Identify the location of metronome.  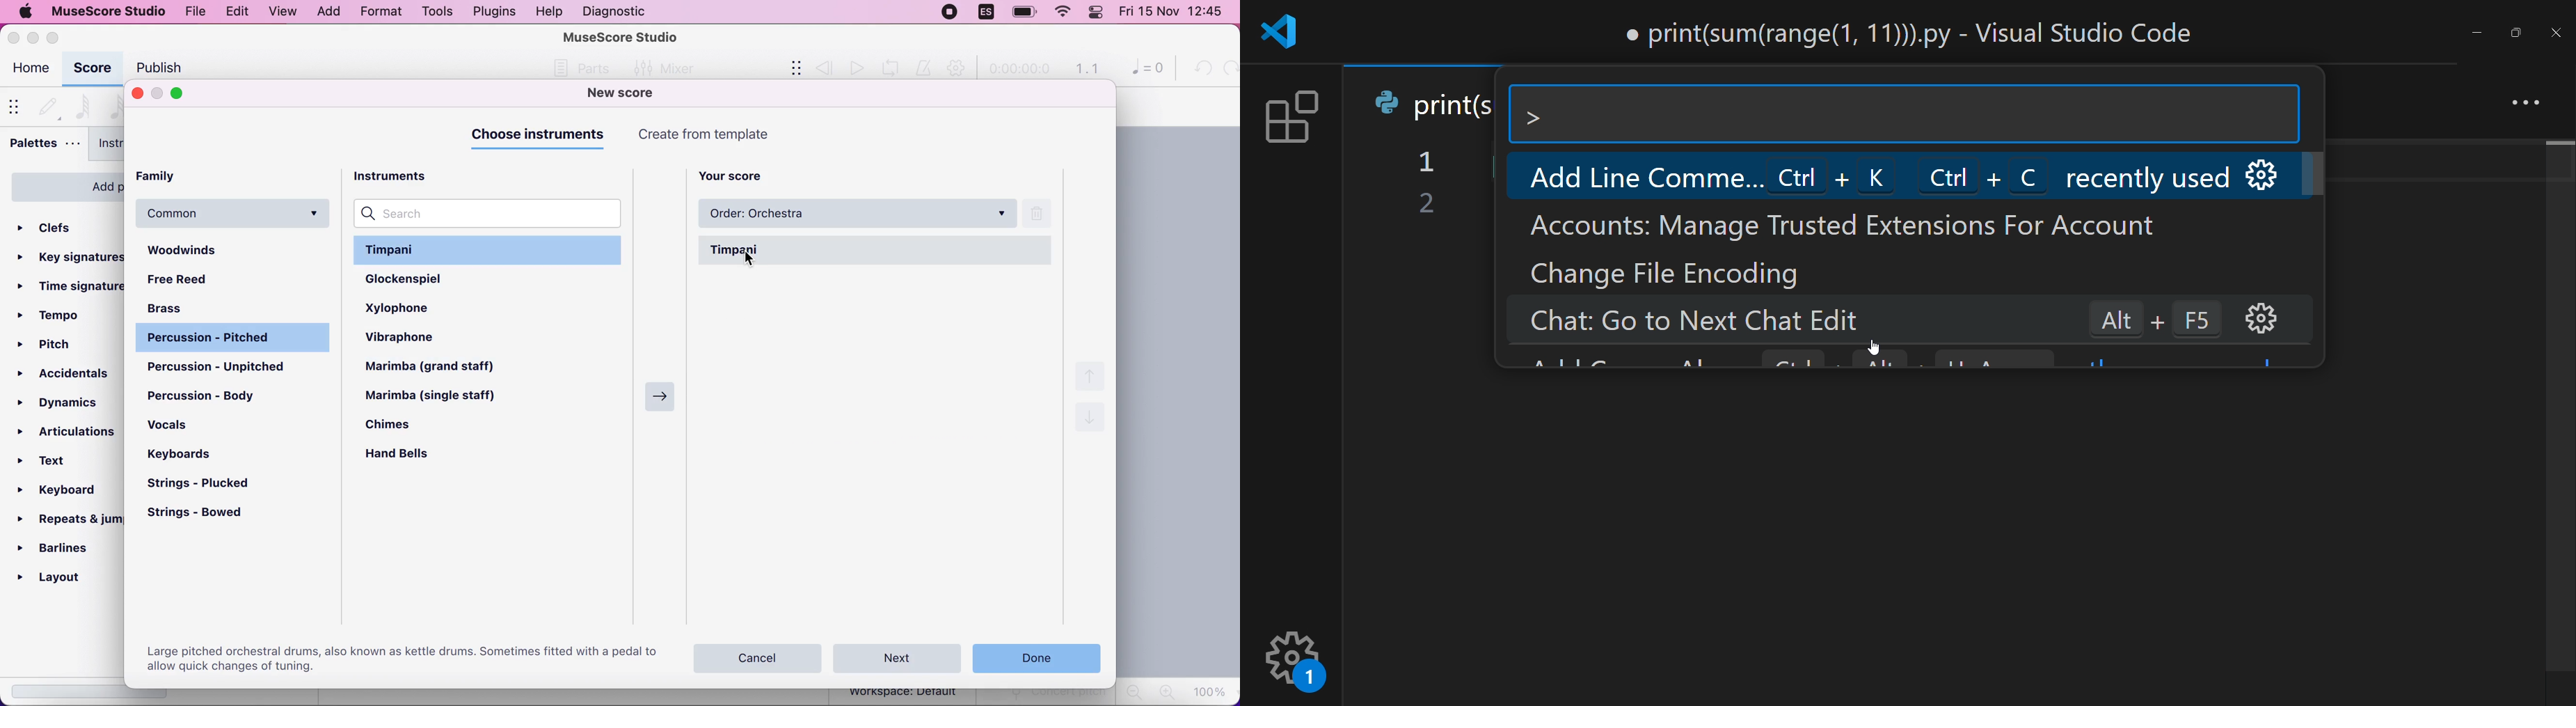
(926, 68).